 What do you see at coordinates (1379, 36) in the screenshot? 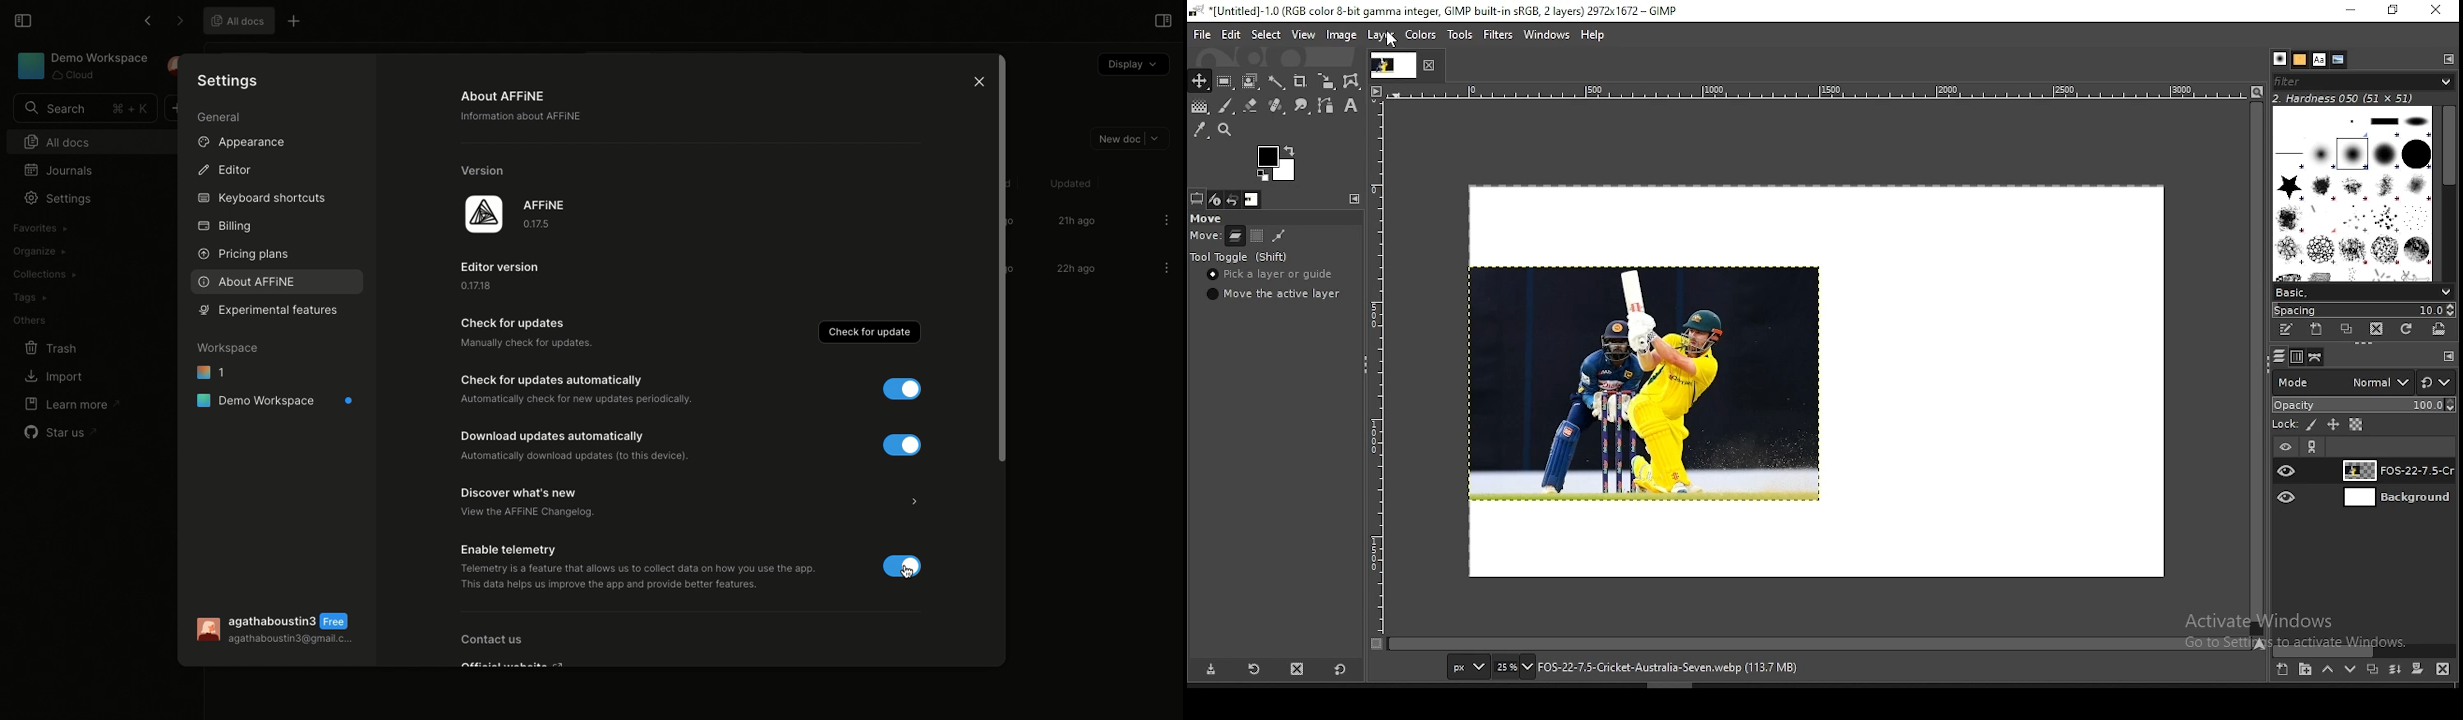
I see `layer` at bounding box center [1379, 36].